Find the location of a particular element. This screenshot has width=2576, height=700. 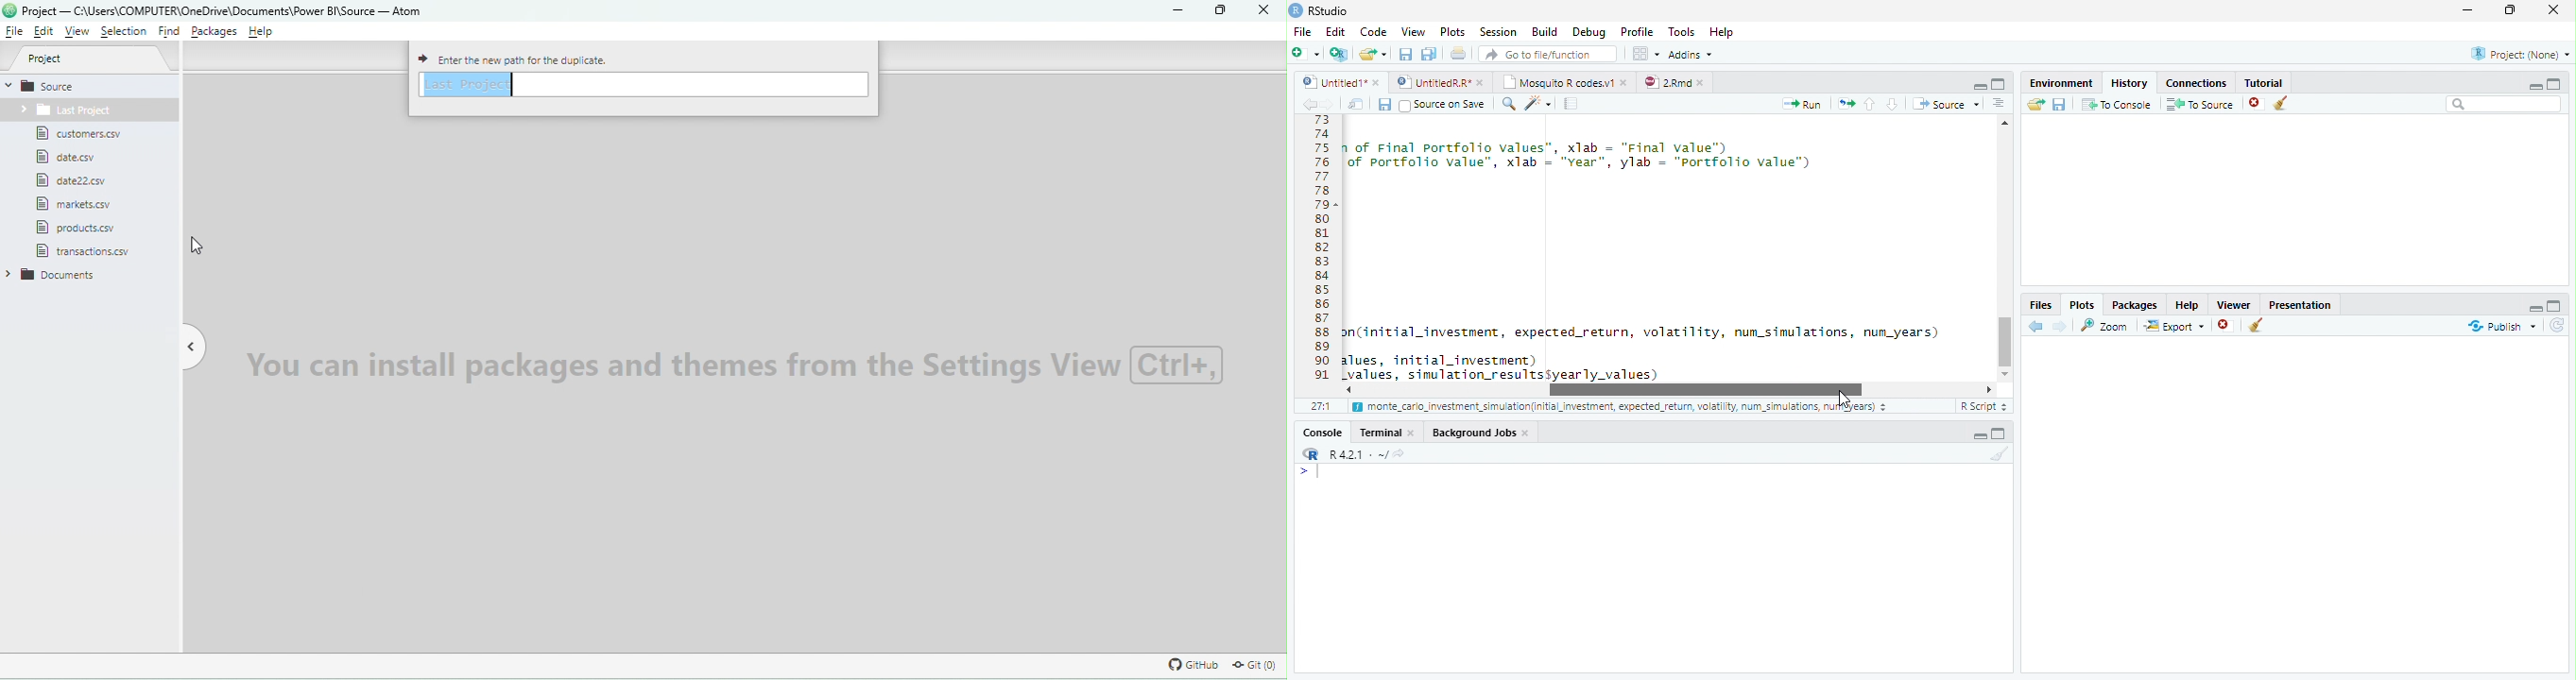

Watermark is located at coordinates (746, 364).